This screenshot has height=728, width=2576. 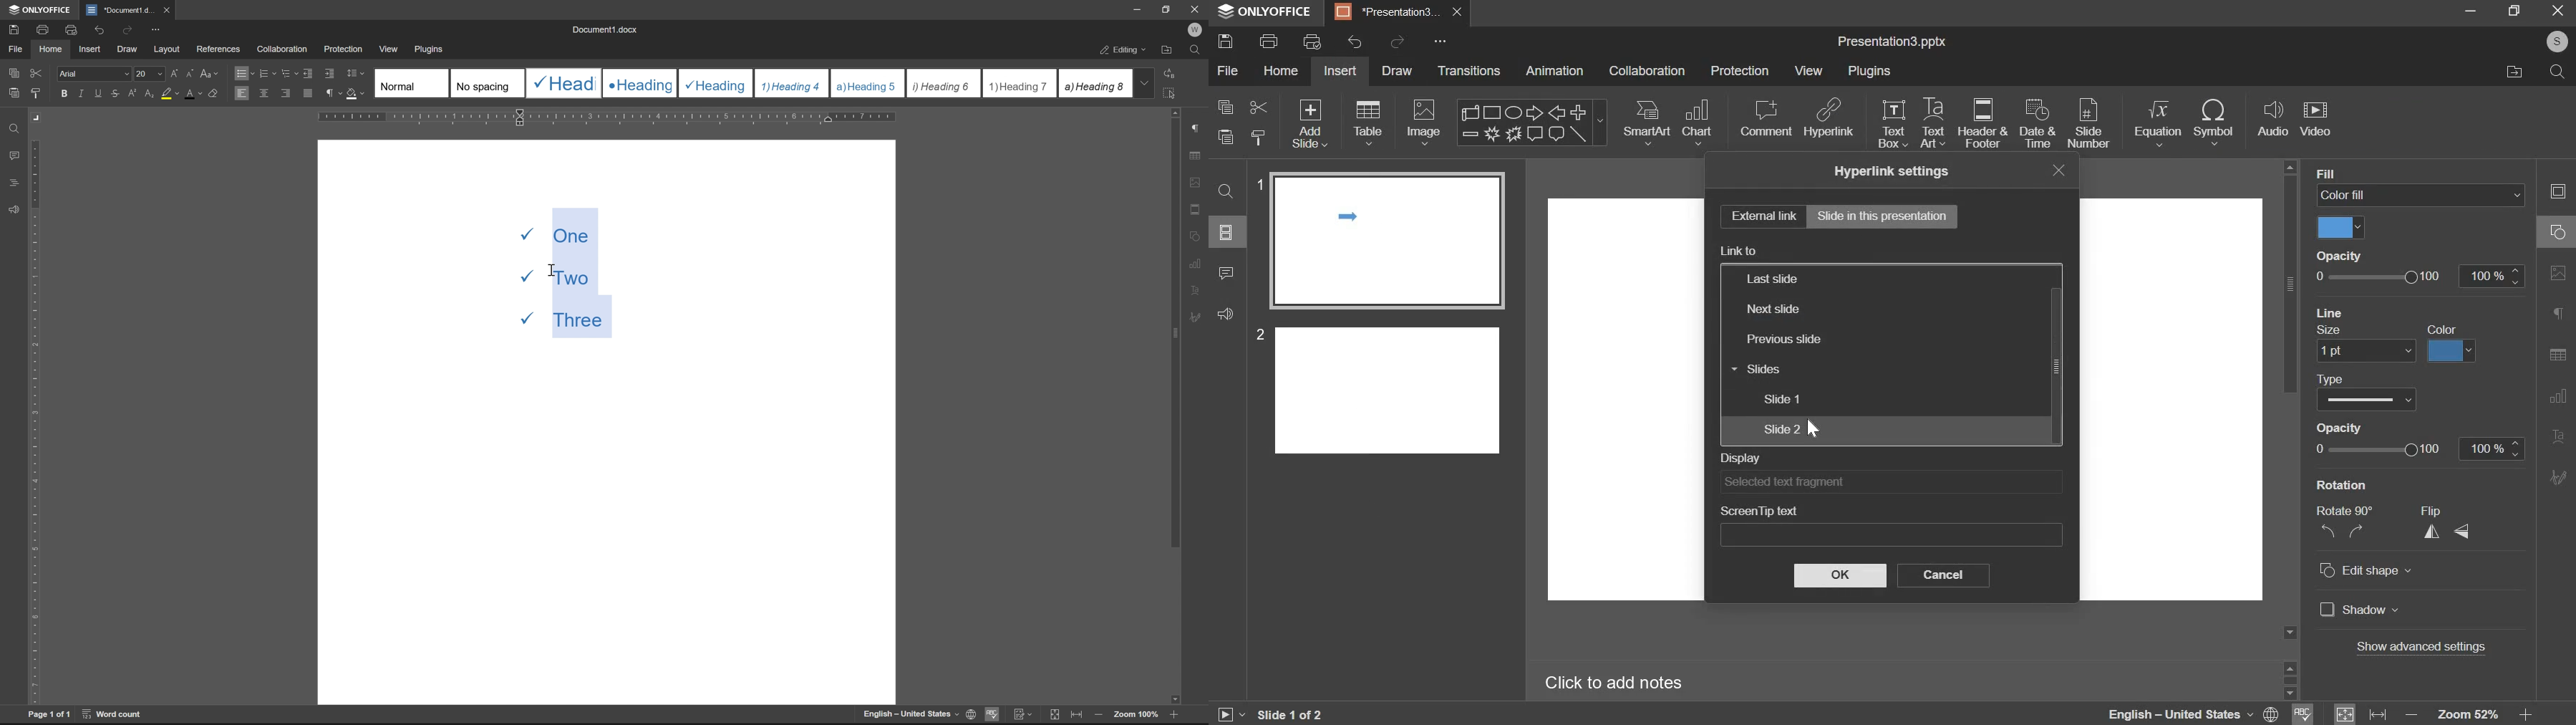 What do you see at coordinates (1469, 70) in the screenshot?
I see `transitions` at bounding box center [1469, 70].